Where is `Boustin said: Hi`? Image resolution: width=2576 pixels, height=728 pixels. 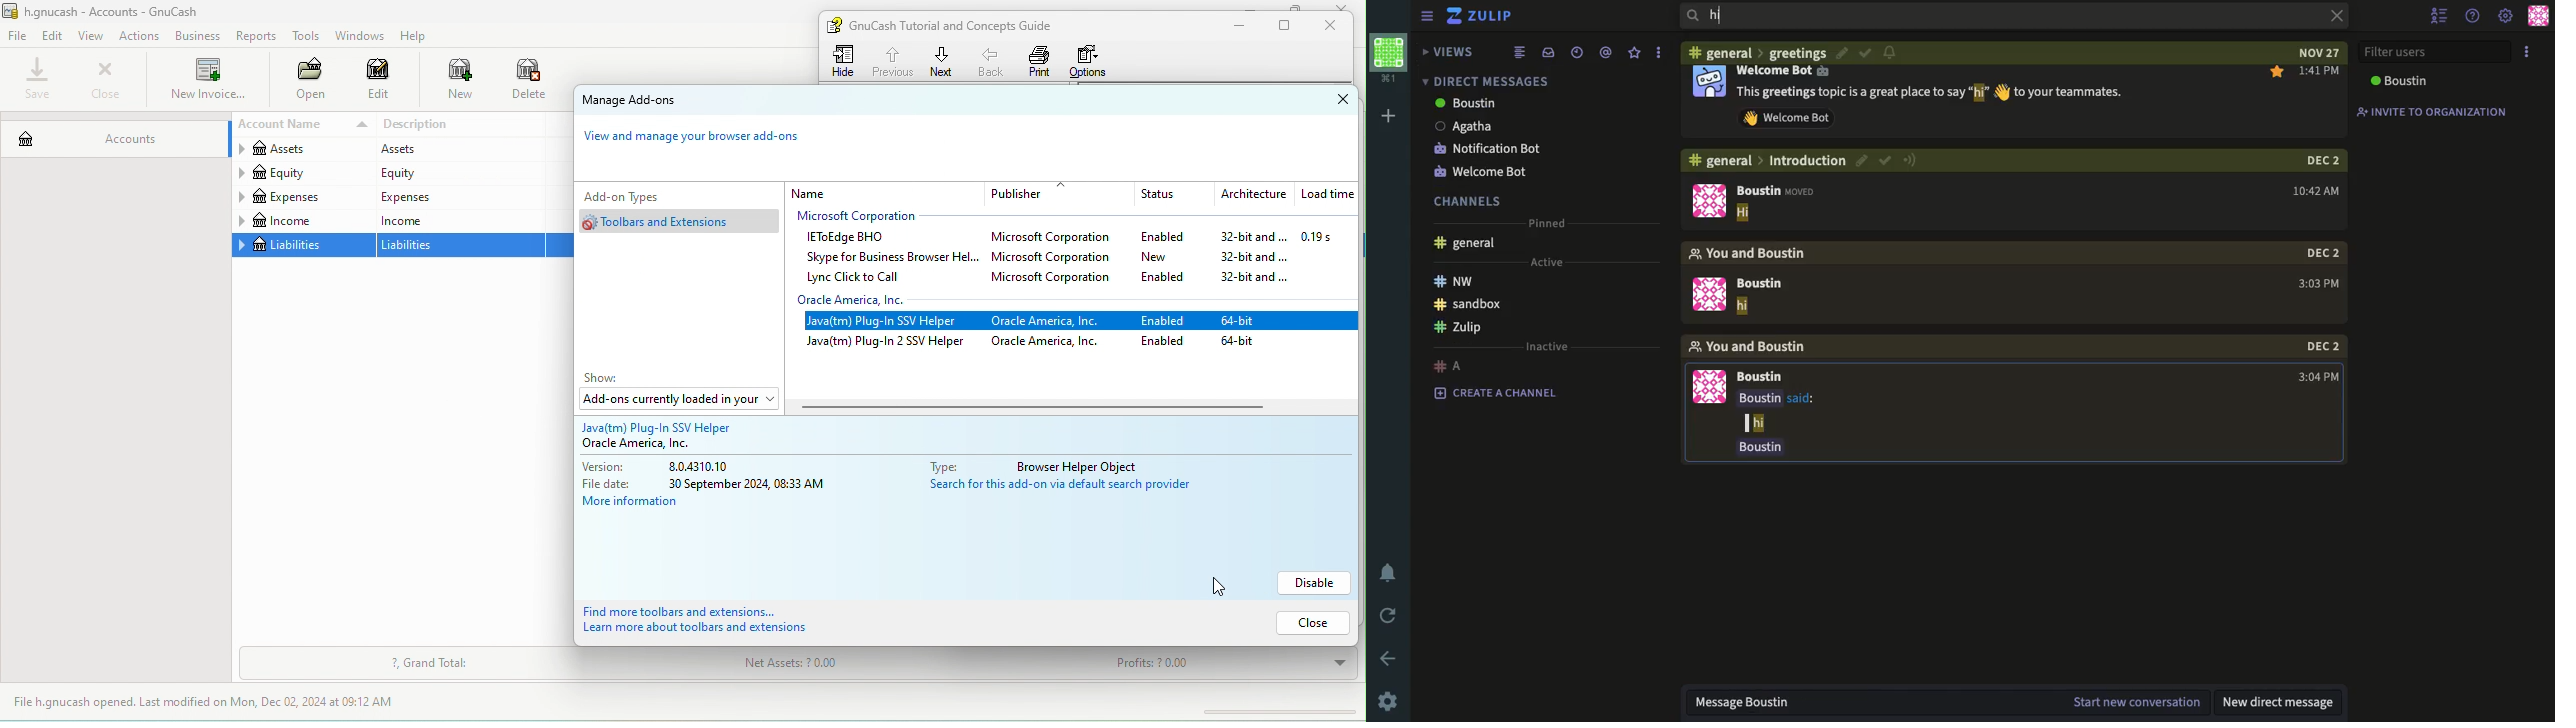
Boustin said: Hi is located at coordinates (1791, 410).